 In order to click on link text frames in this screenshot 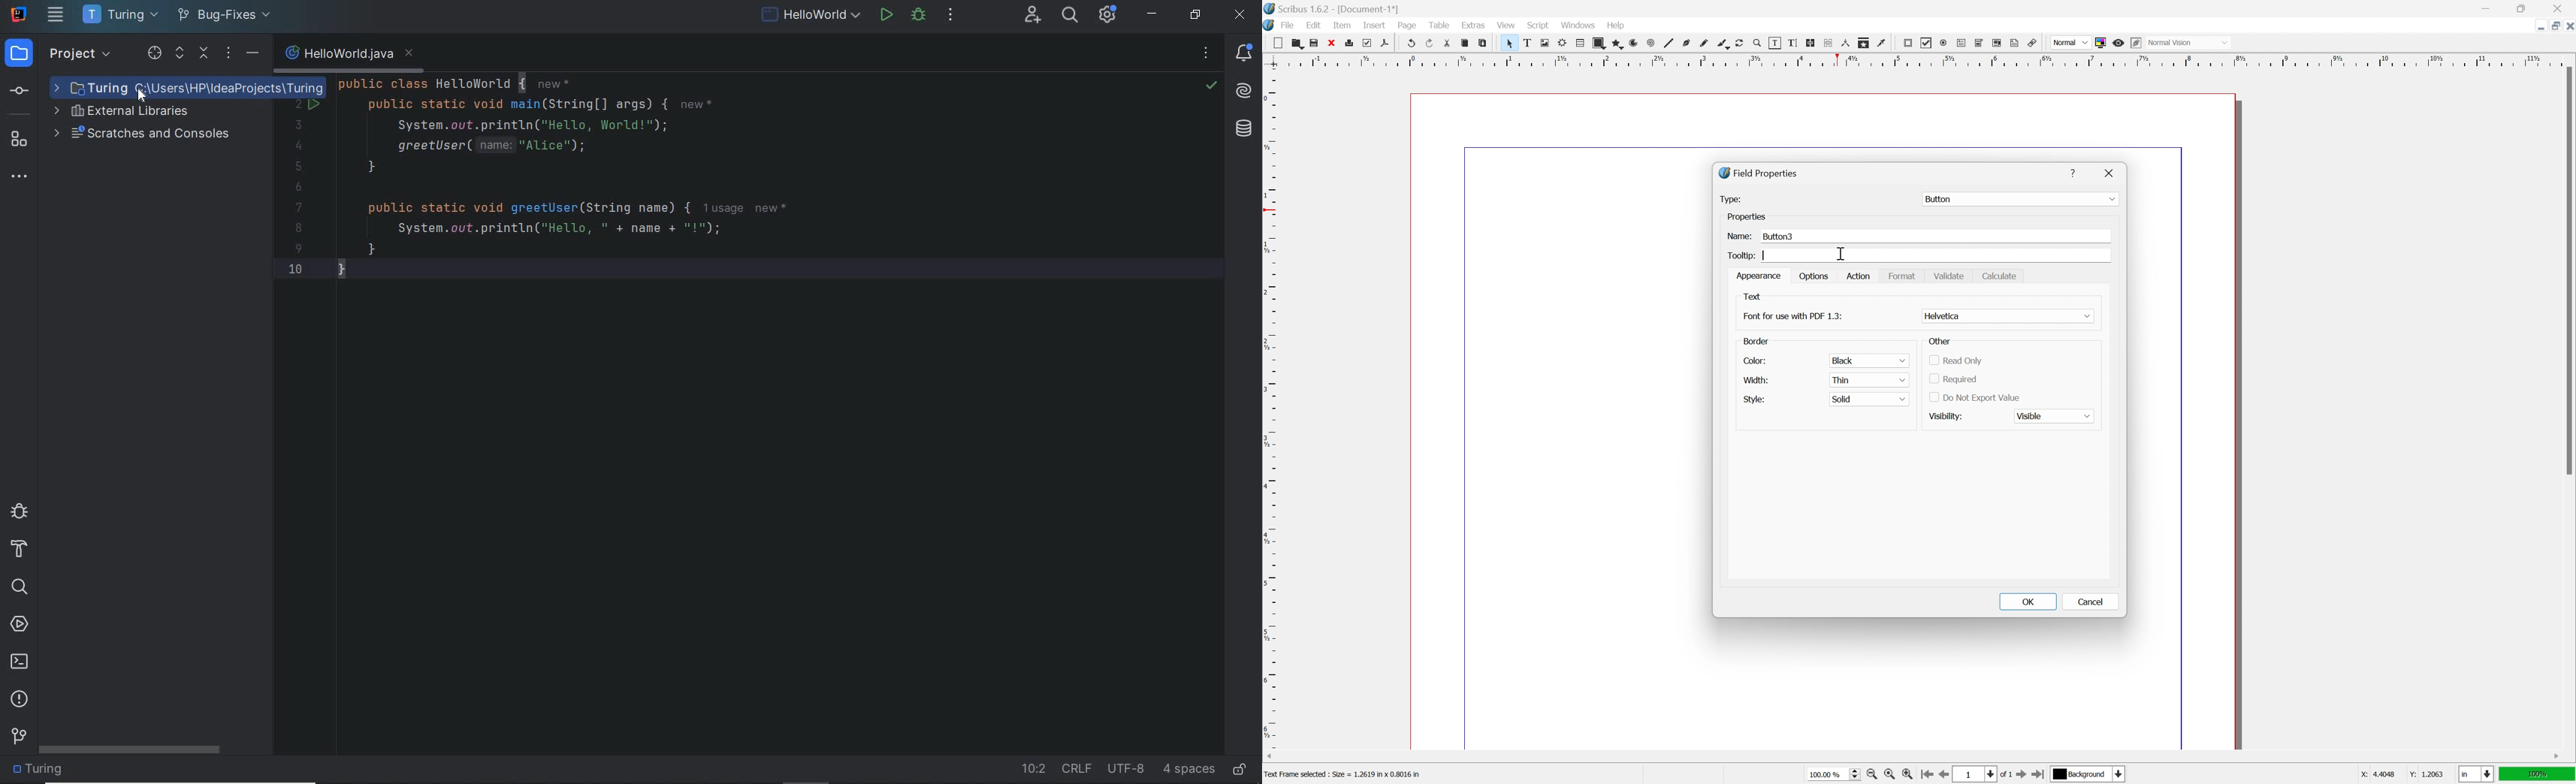, I will do `click(1810, 43)`.